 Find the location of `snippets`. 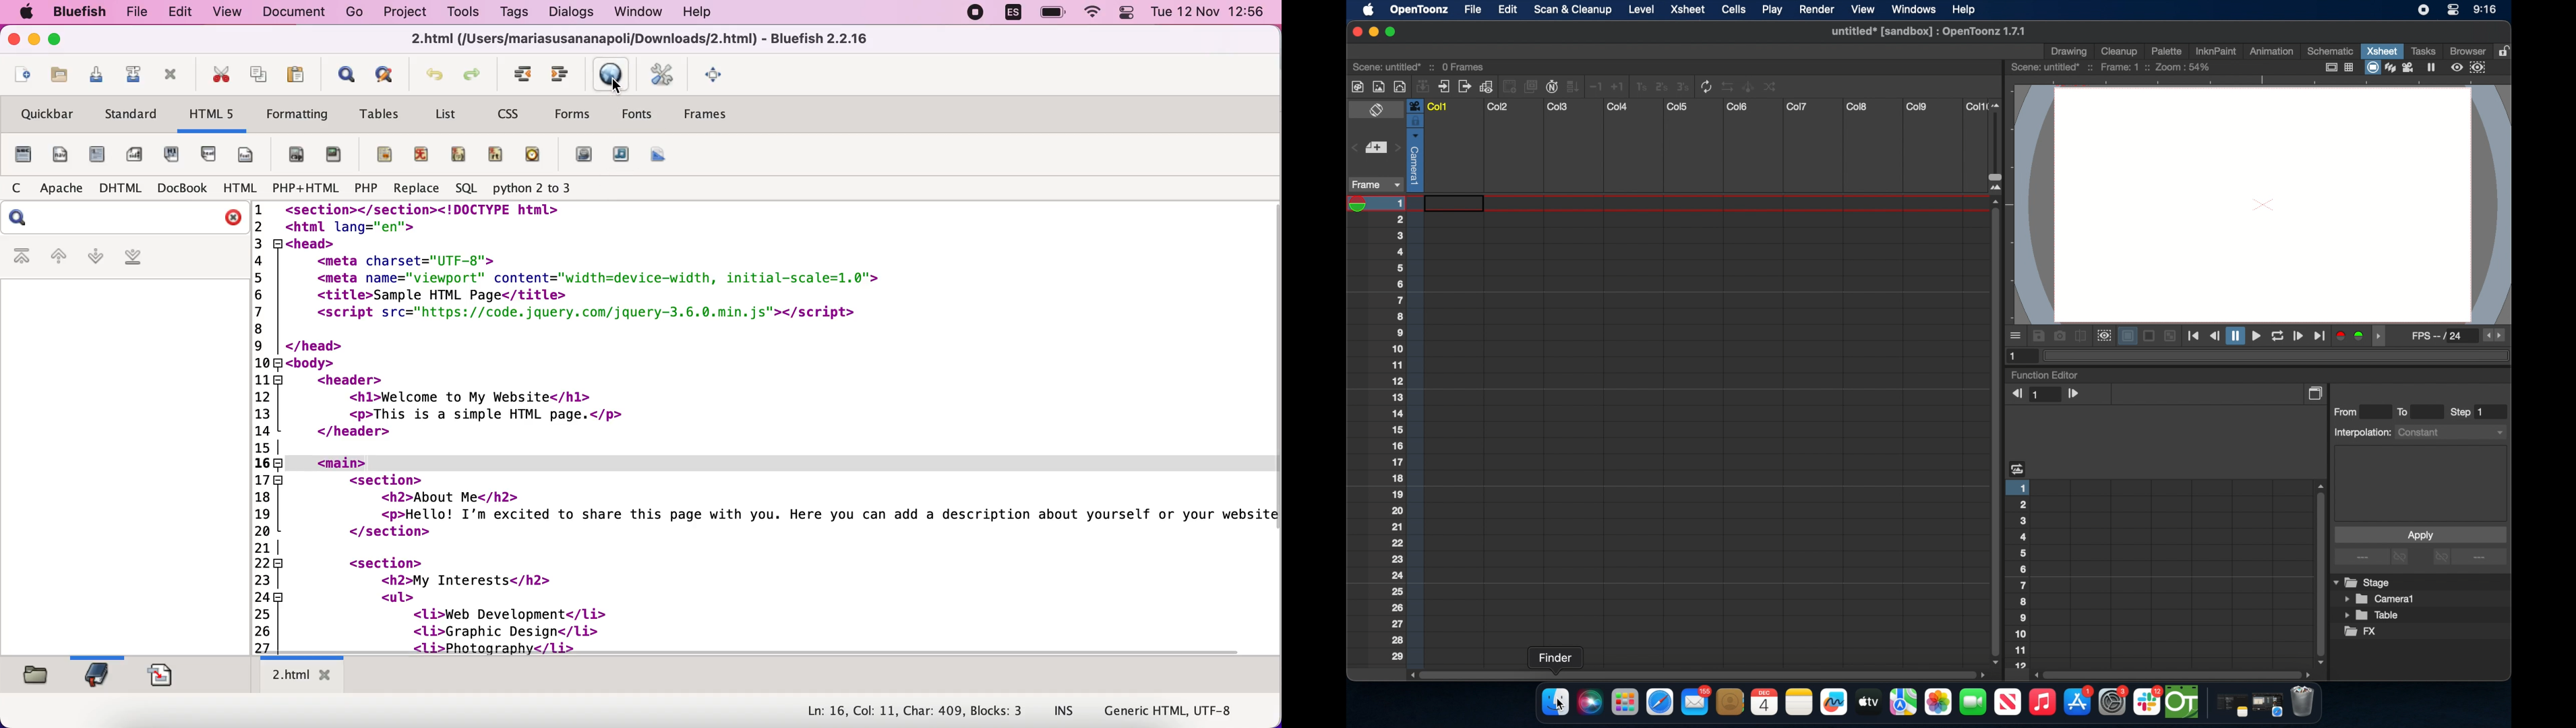

snippets is located at coordinates (165, 676).